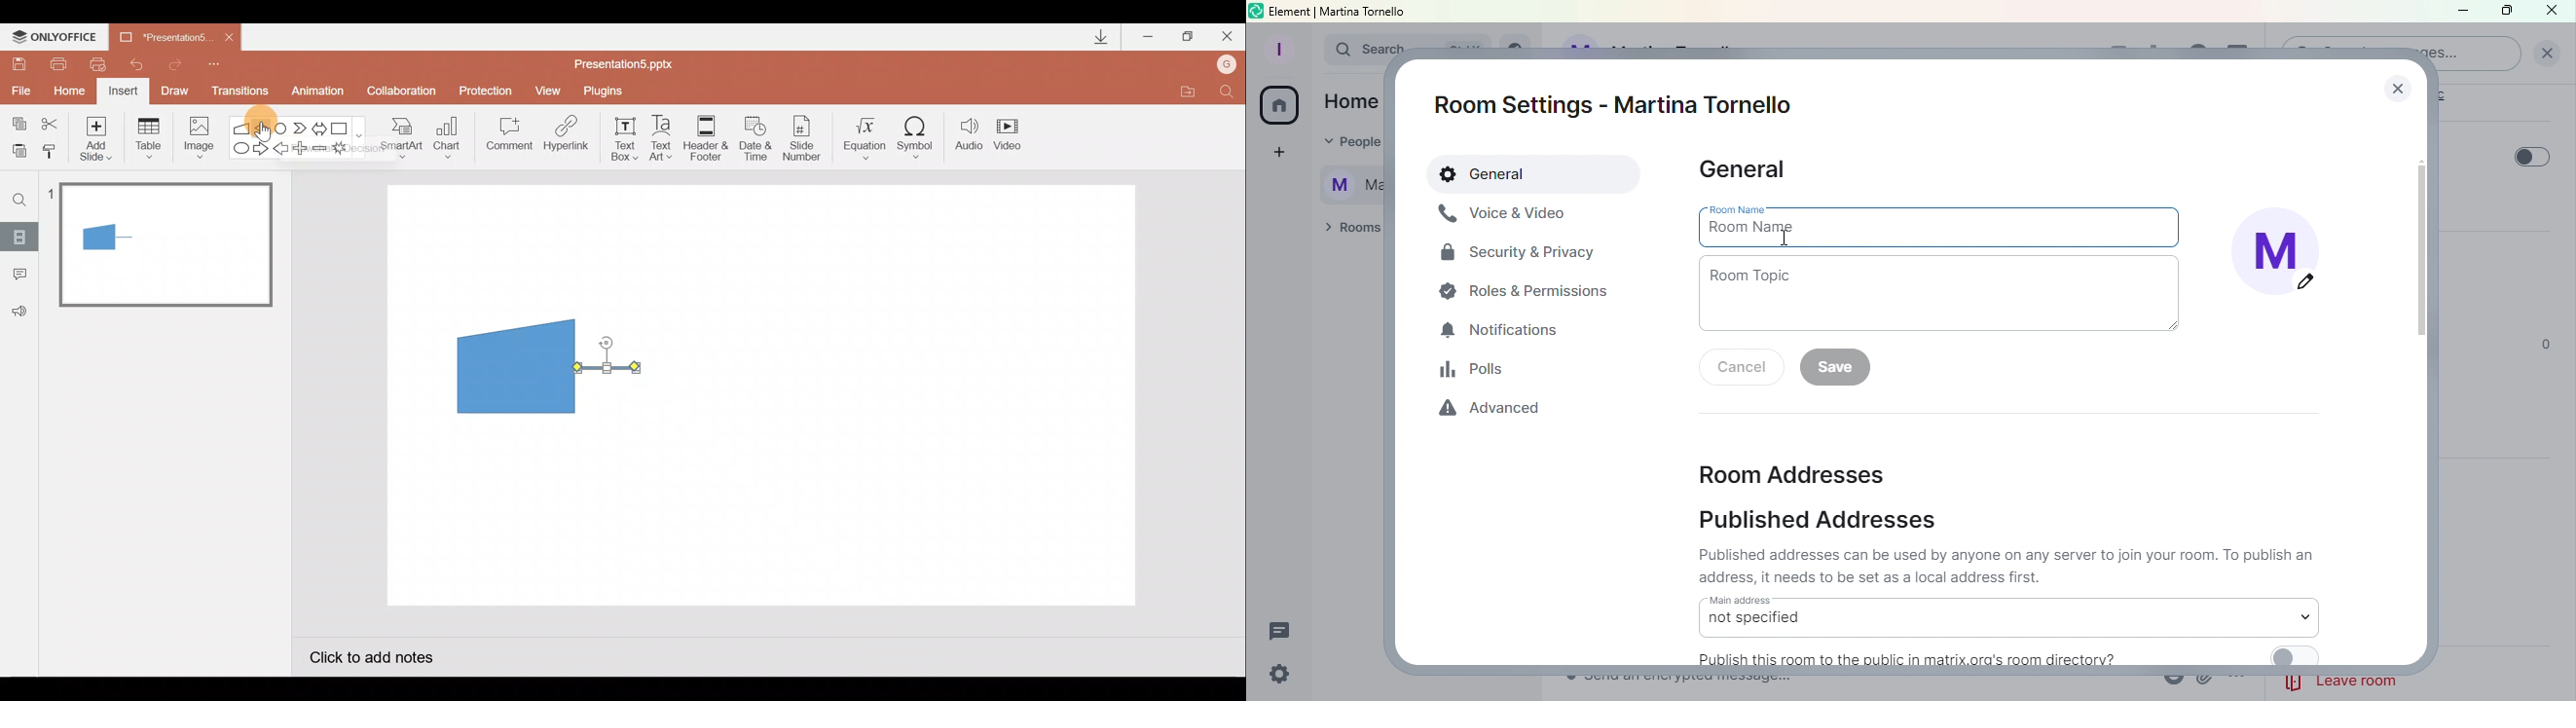  Describe the element at coordinates (57, 37) in the screenshot. I see `ONLYOFFICE` at that location.